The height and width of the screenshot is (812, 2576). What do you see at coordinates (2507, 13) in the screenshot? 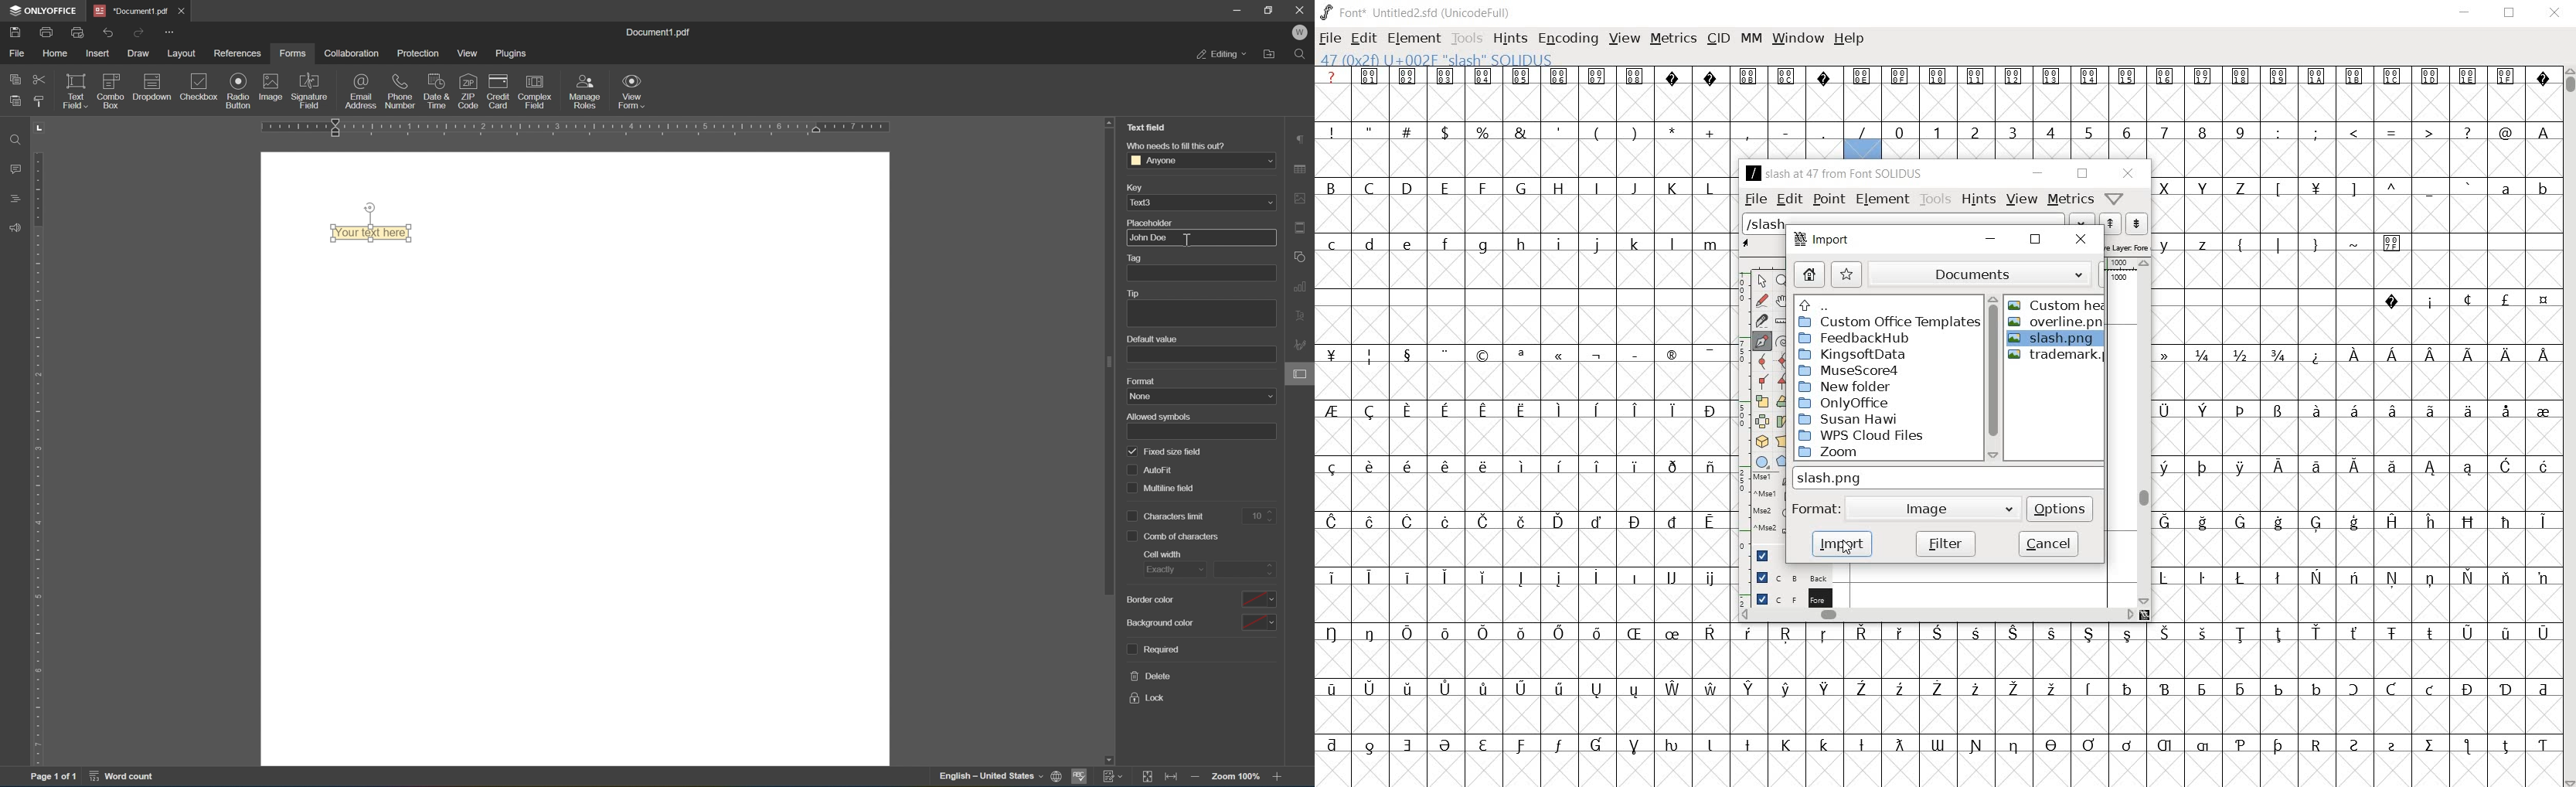
I see `RESTORE` at bounding box center [2507, 13].